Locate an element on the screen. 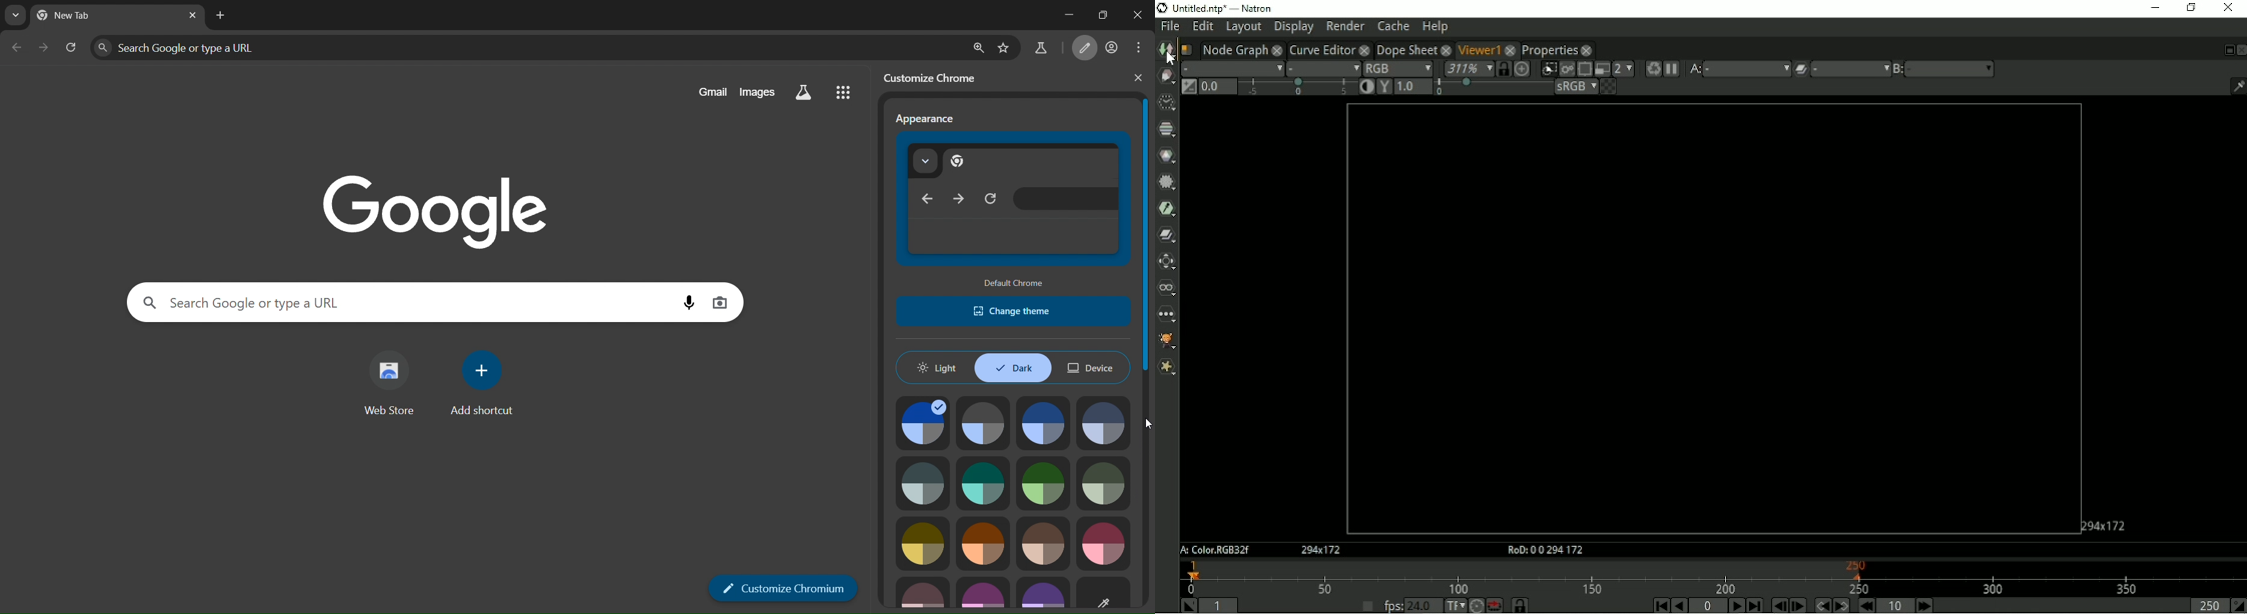  search tabs is located at coordinates (13, 16).